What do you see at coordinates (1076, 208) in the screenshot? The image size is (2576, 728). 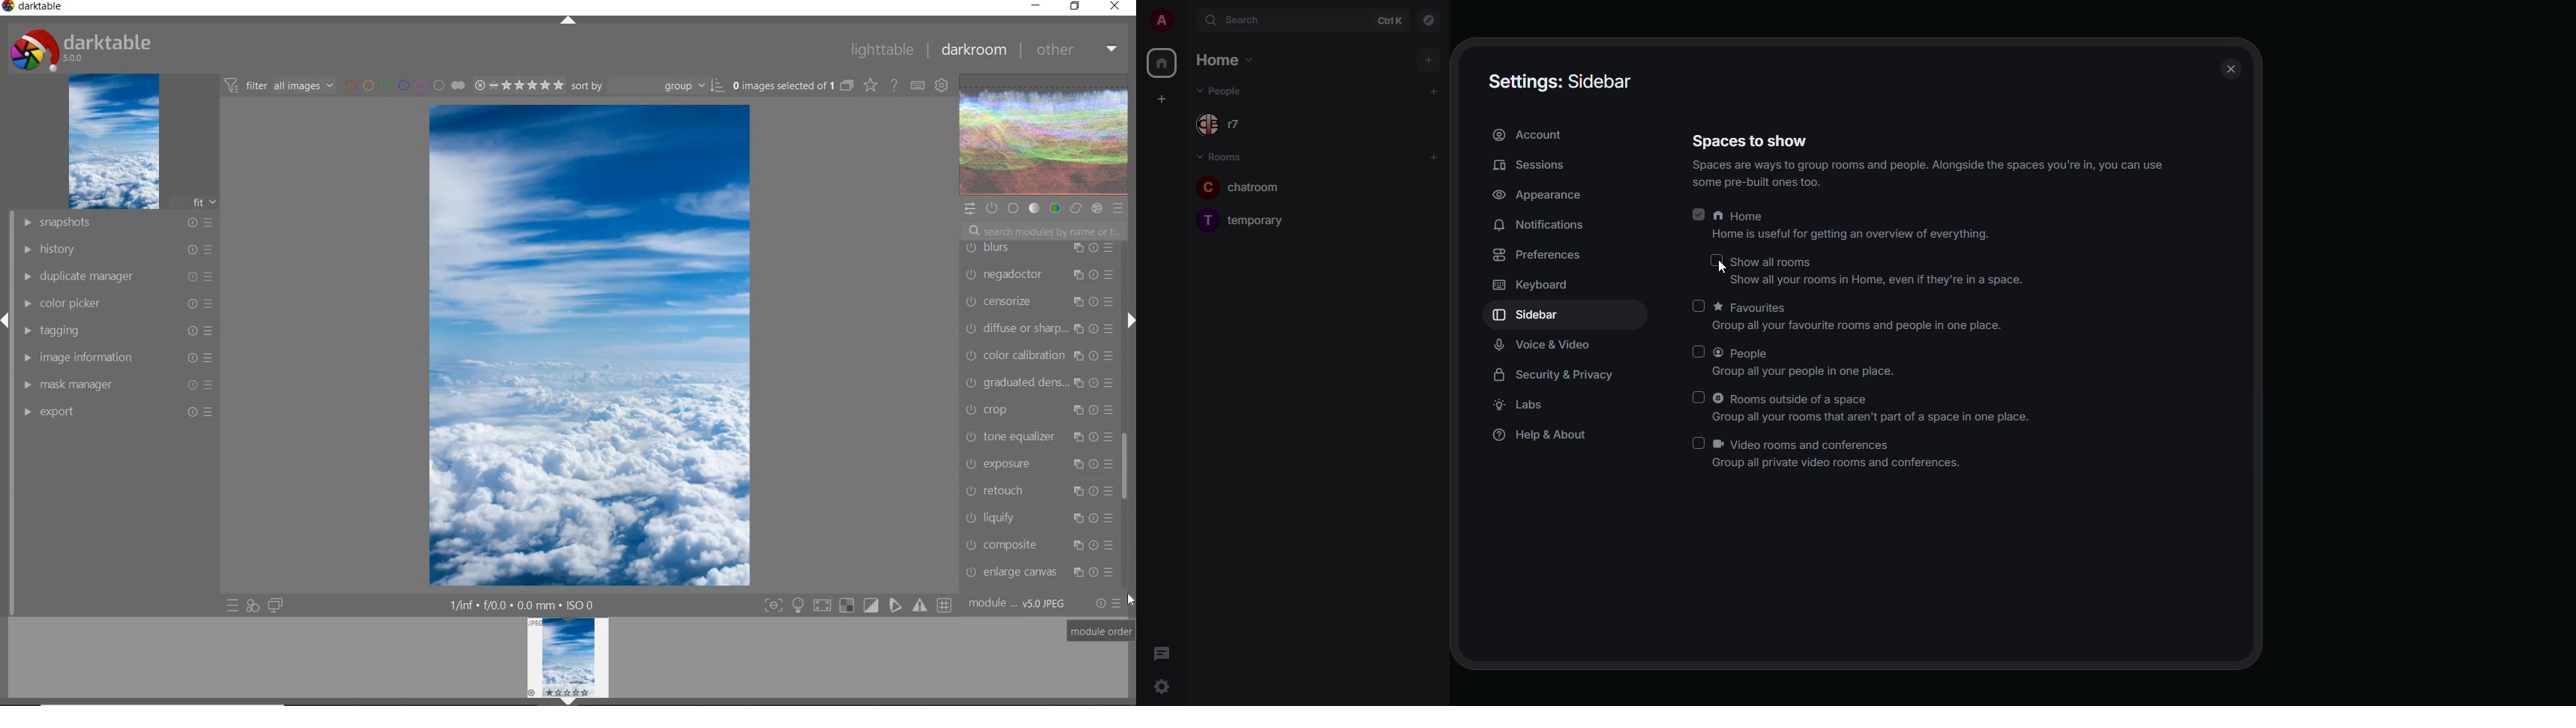 I see `CORRECT` at bounding box center [1076, 208].